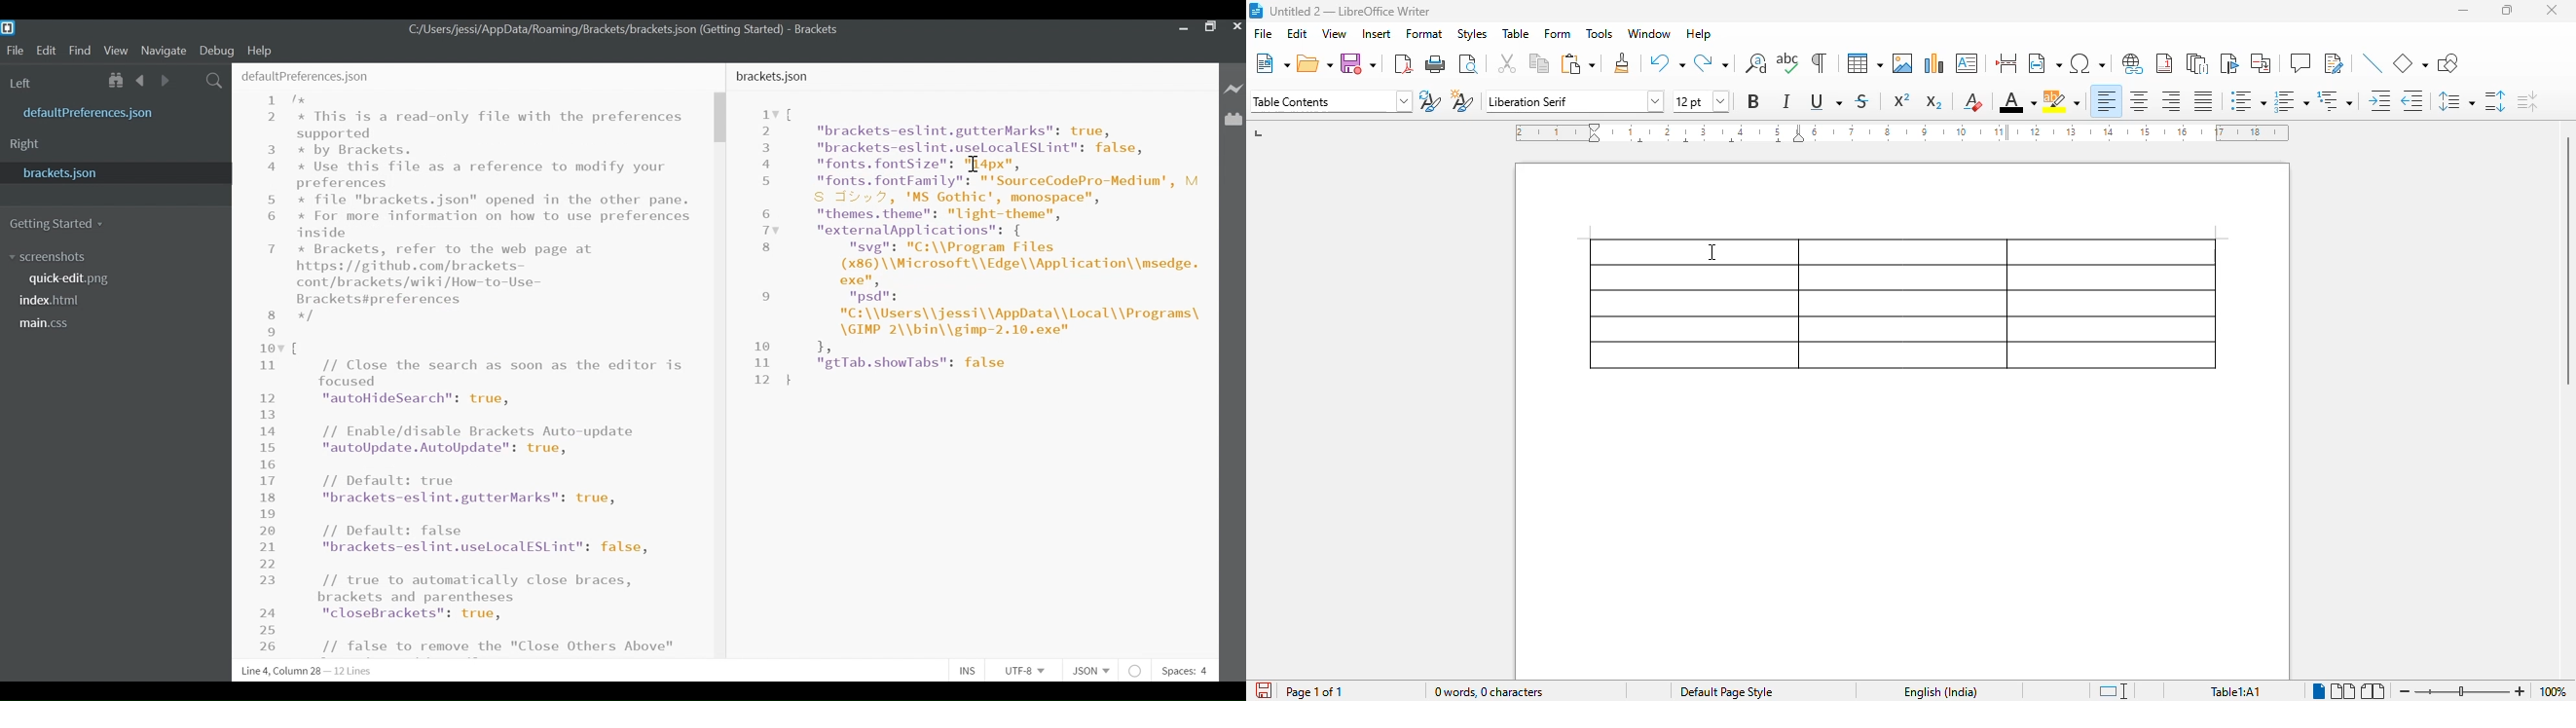 This screenshot has height=728, width=2576. What do you see at coordinates (624, 29) in the screenshot?
I see `C:/Users/jessi/AppData/Roaming/Brackets/brackets json (Getting Started) - Brackets` at bounding box center [624, 29].